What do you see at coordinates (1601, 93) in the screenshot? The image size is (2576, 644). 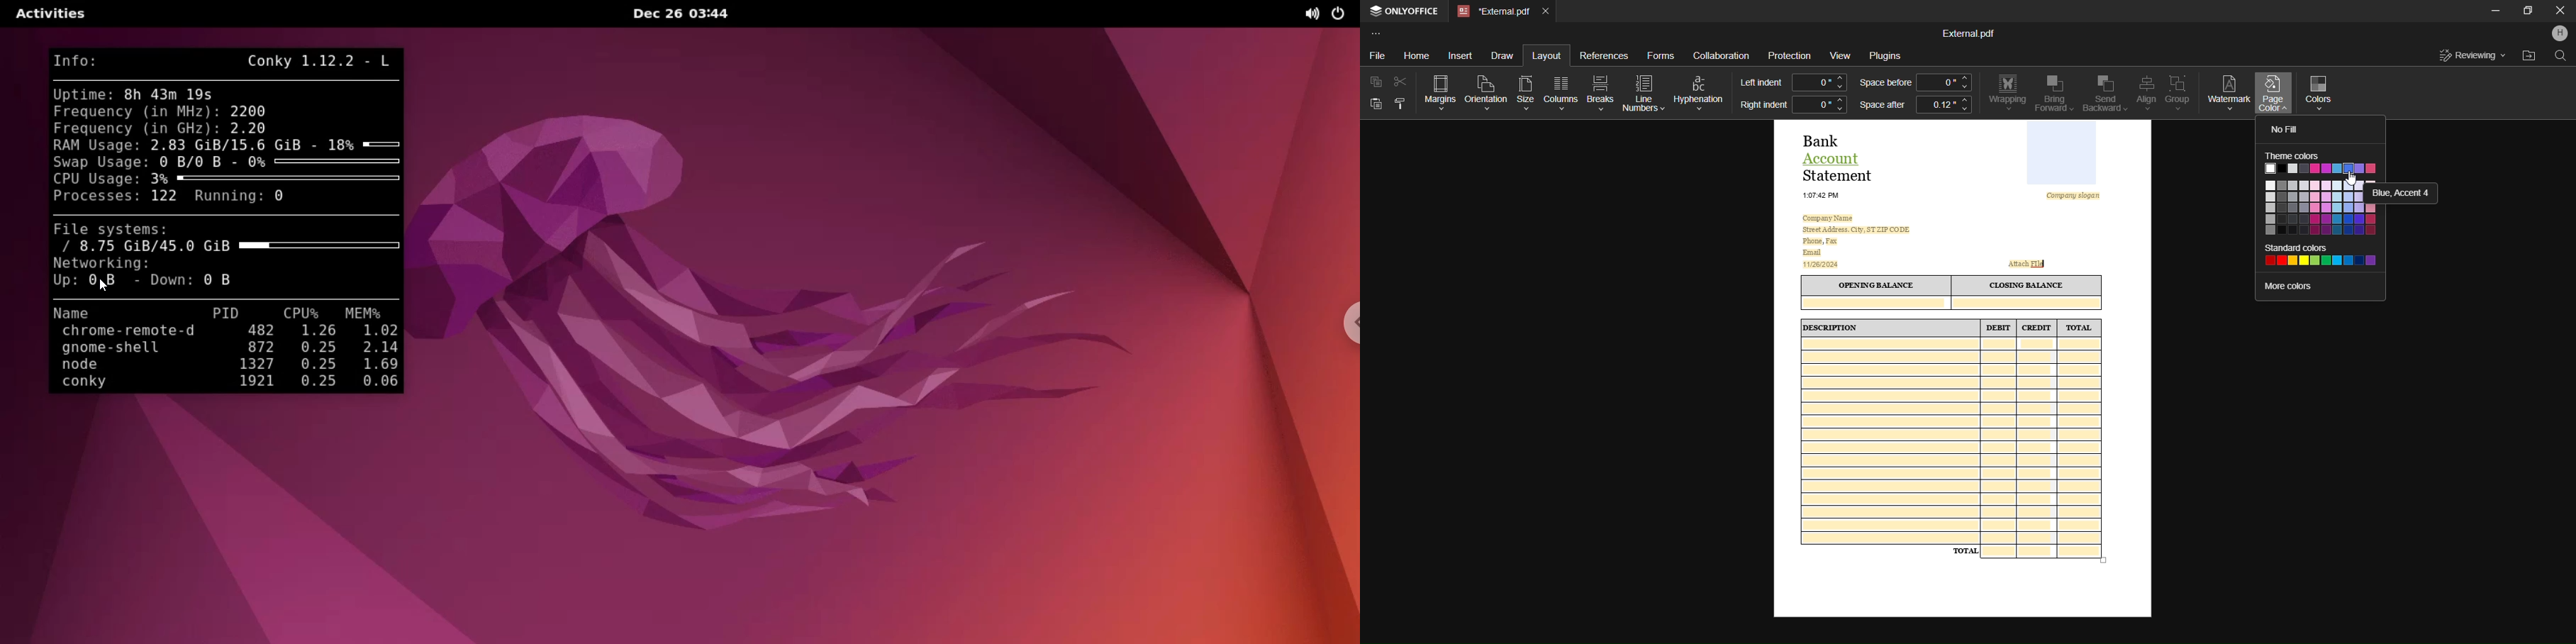 I see `Breaks` at bounding box center [1601, 93].